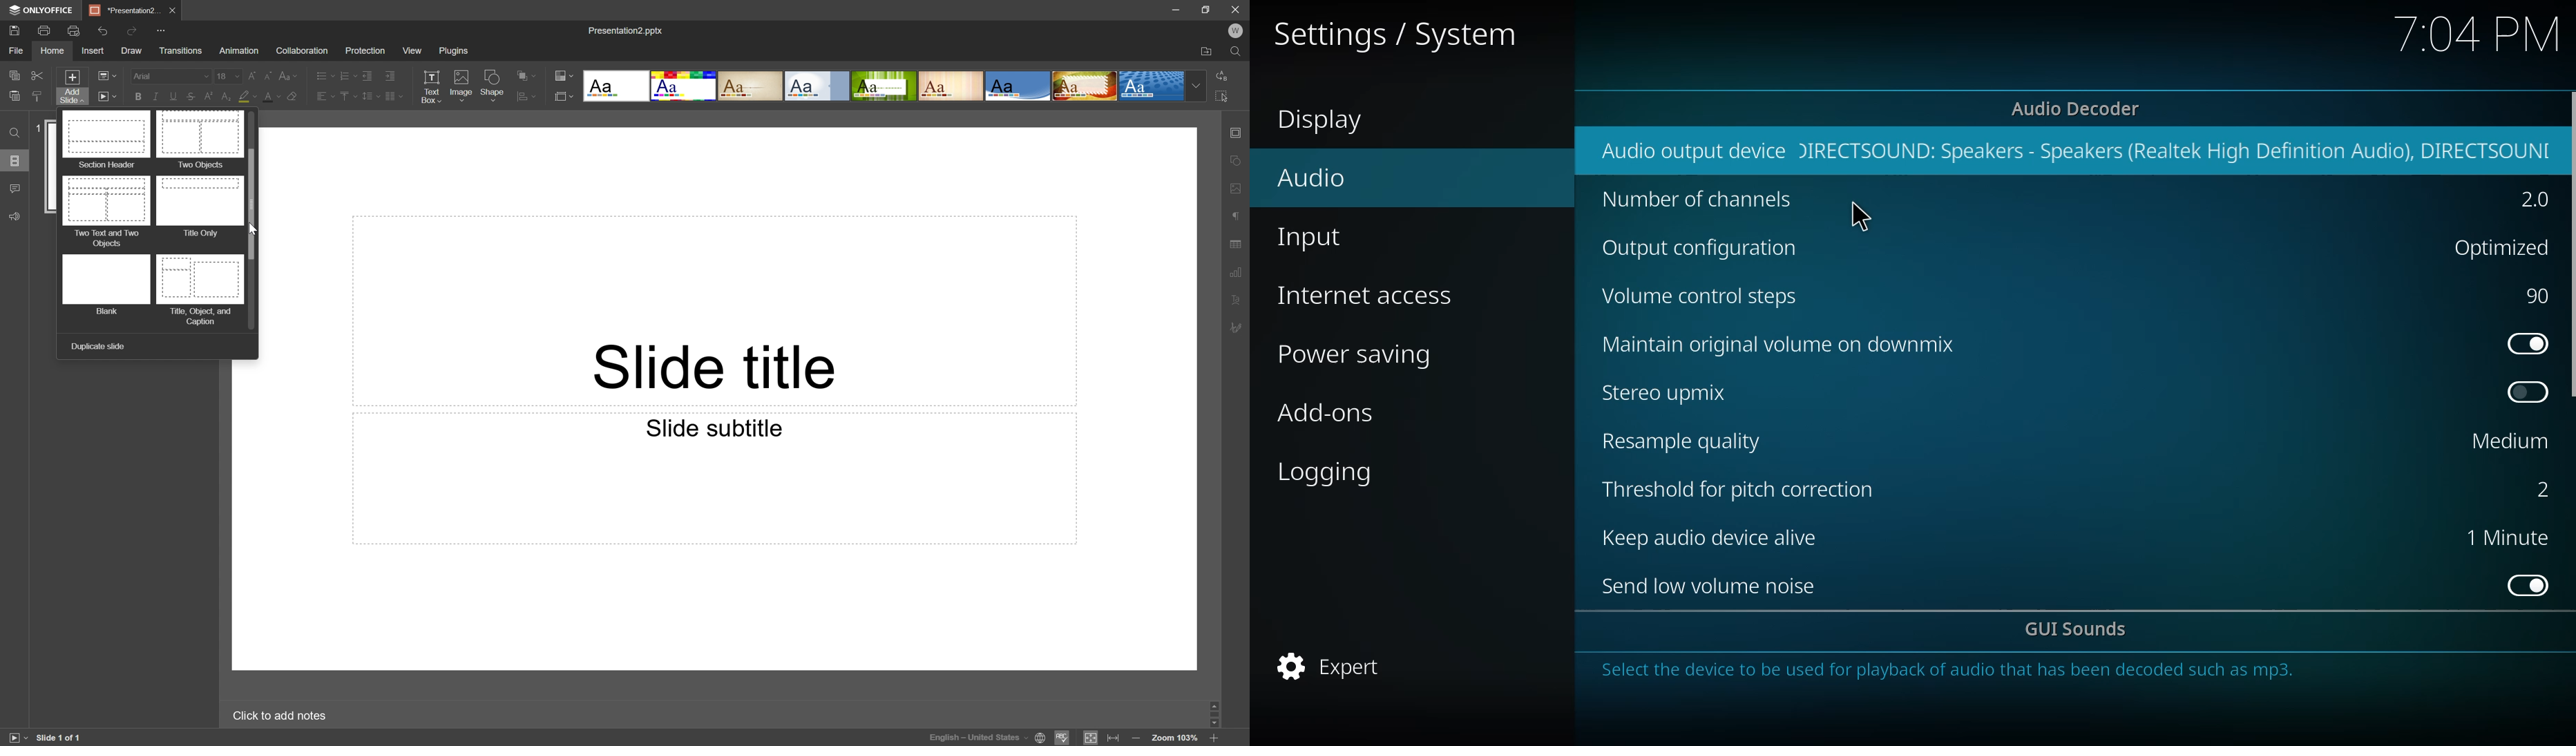  I want to click on Align shape, so click(528, 73).